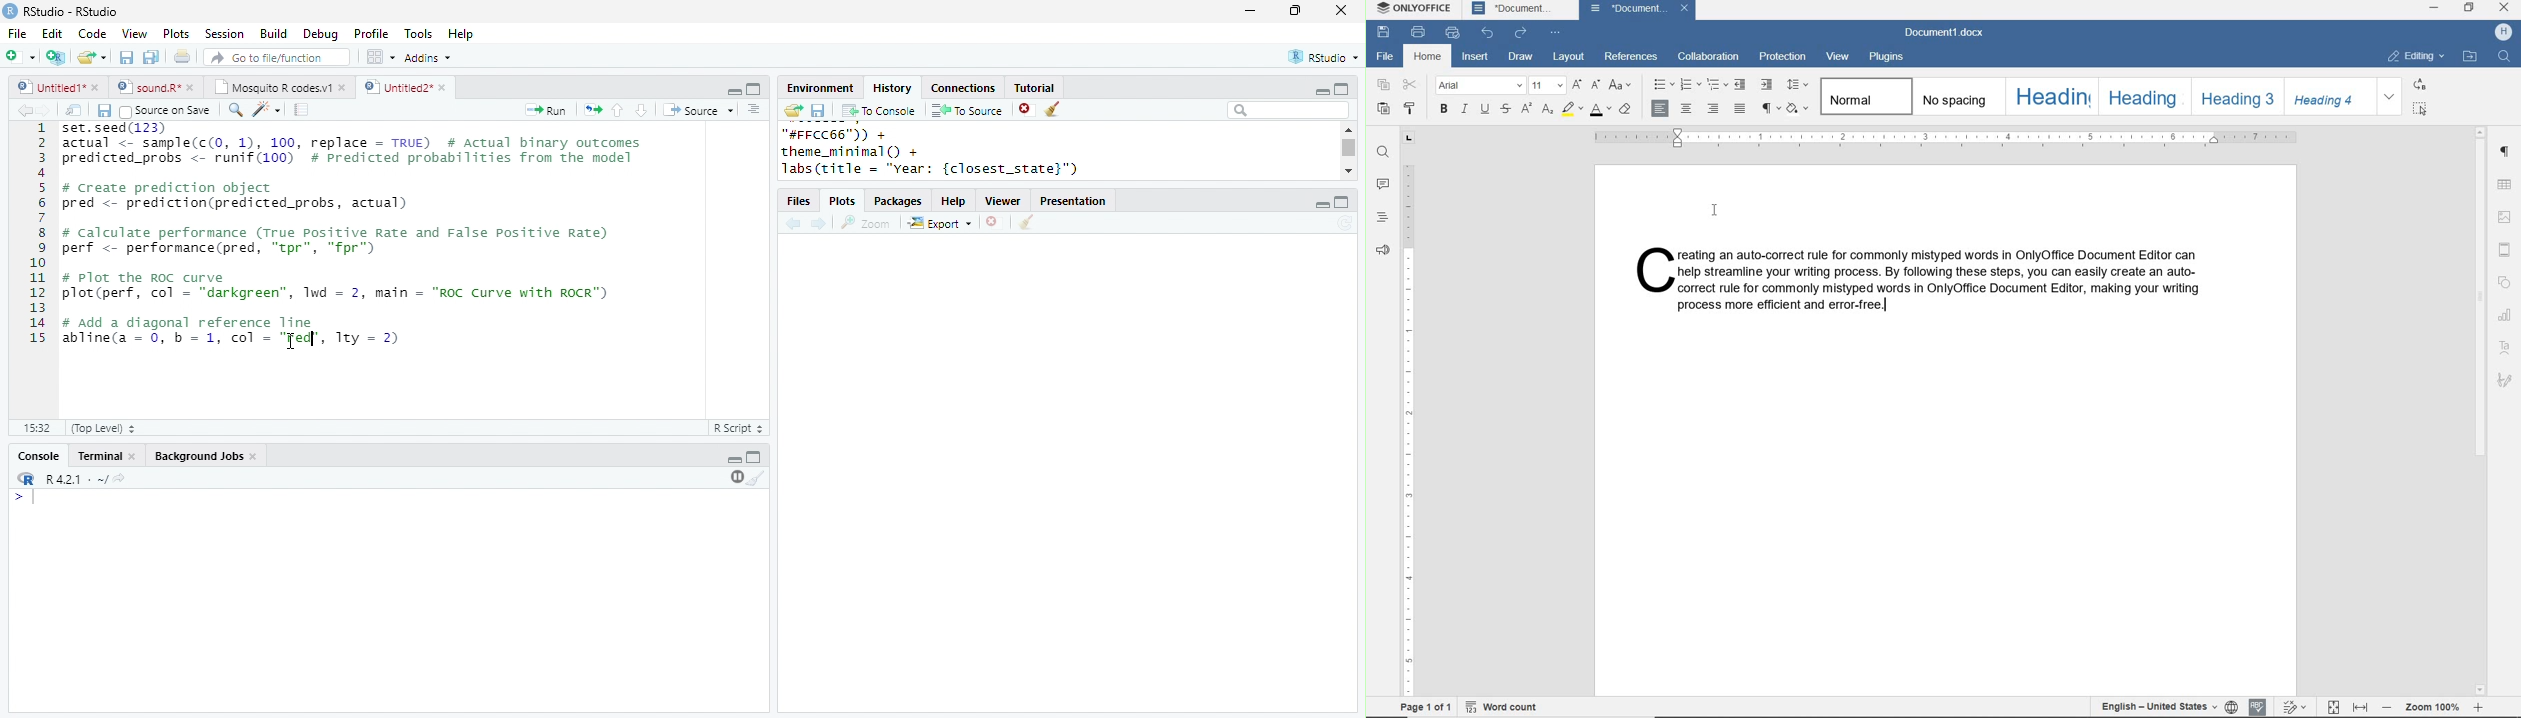 The image size is (2548, 728). I want to click on HEADER & FOOTER, so click(2505, 251).